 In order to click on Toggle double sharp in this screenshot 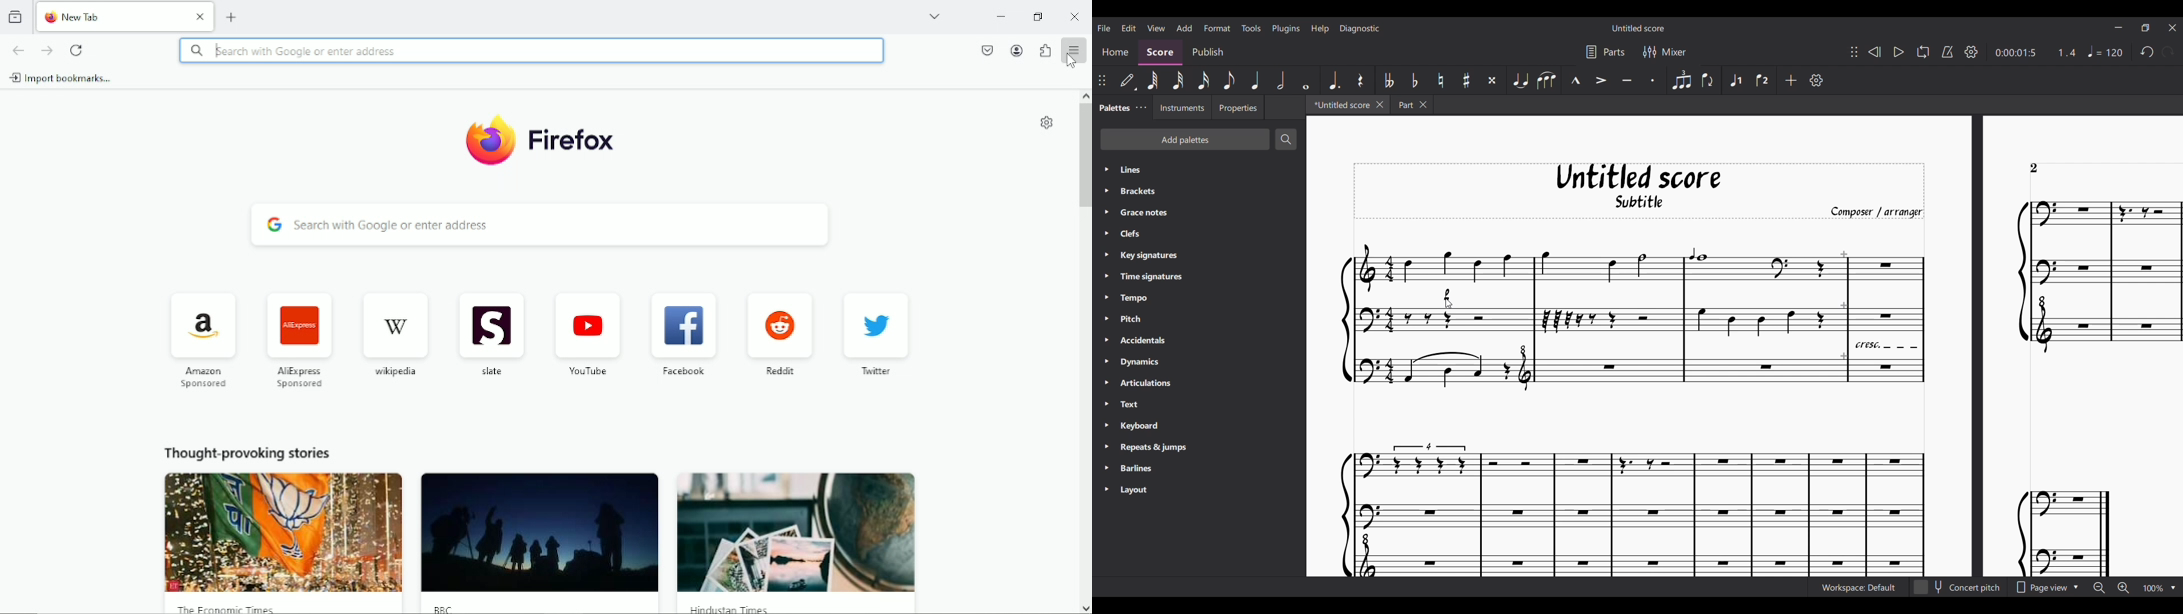, I will do `click(1493, 80)`.